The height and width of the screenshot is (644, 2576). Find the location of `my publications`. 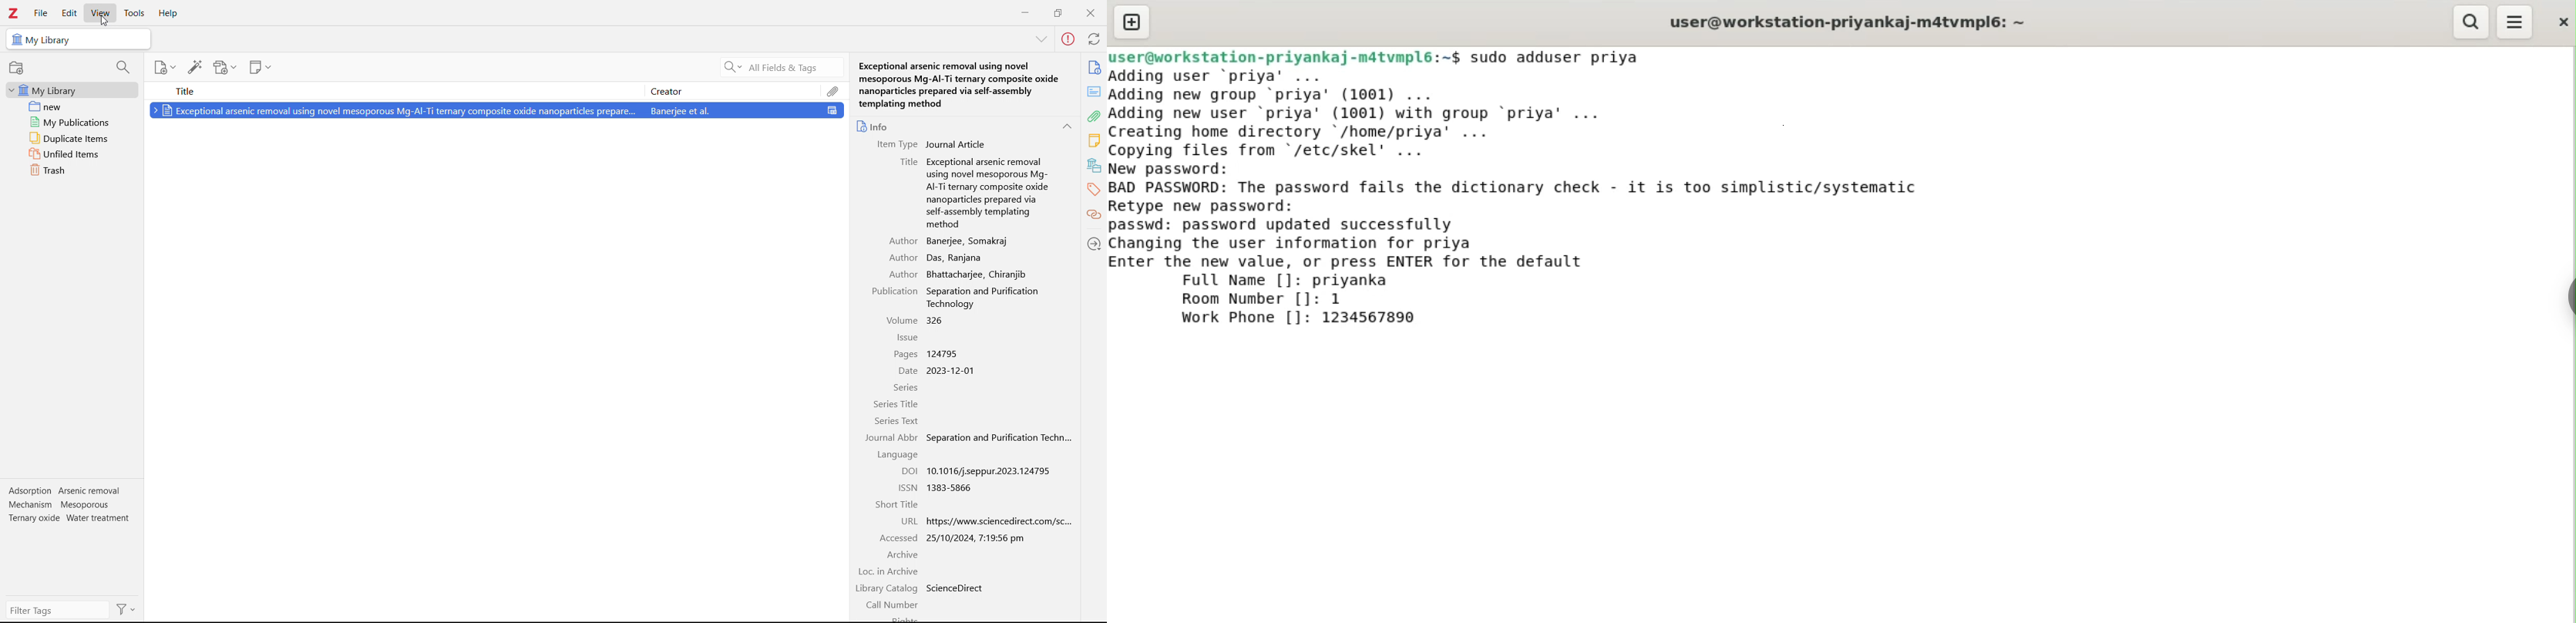

my publications is located at coordinates (72, 122).